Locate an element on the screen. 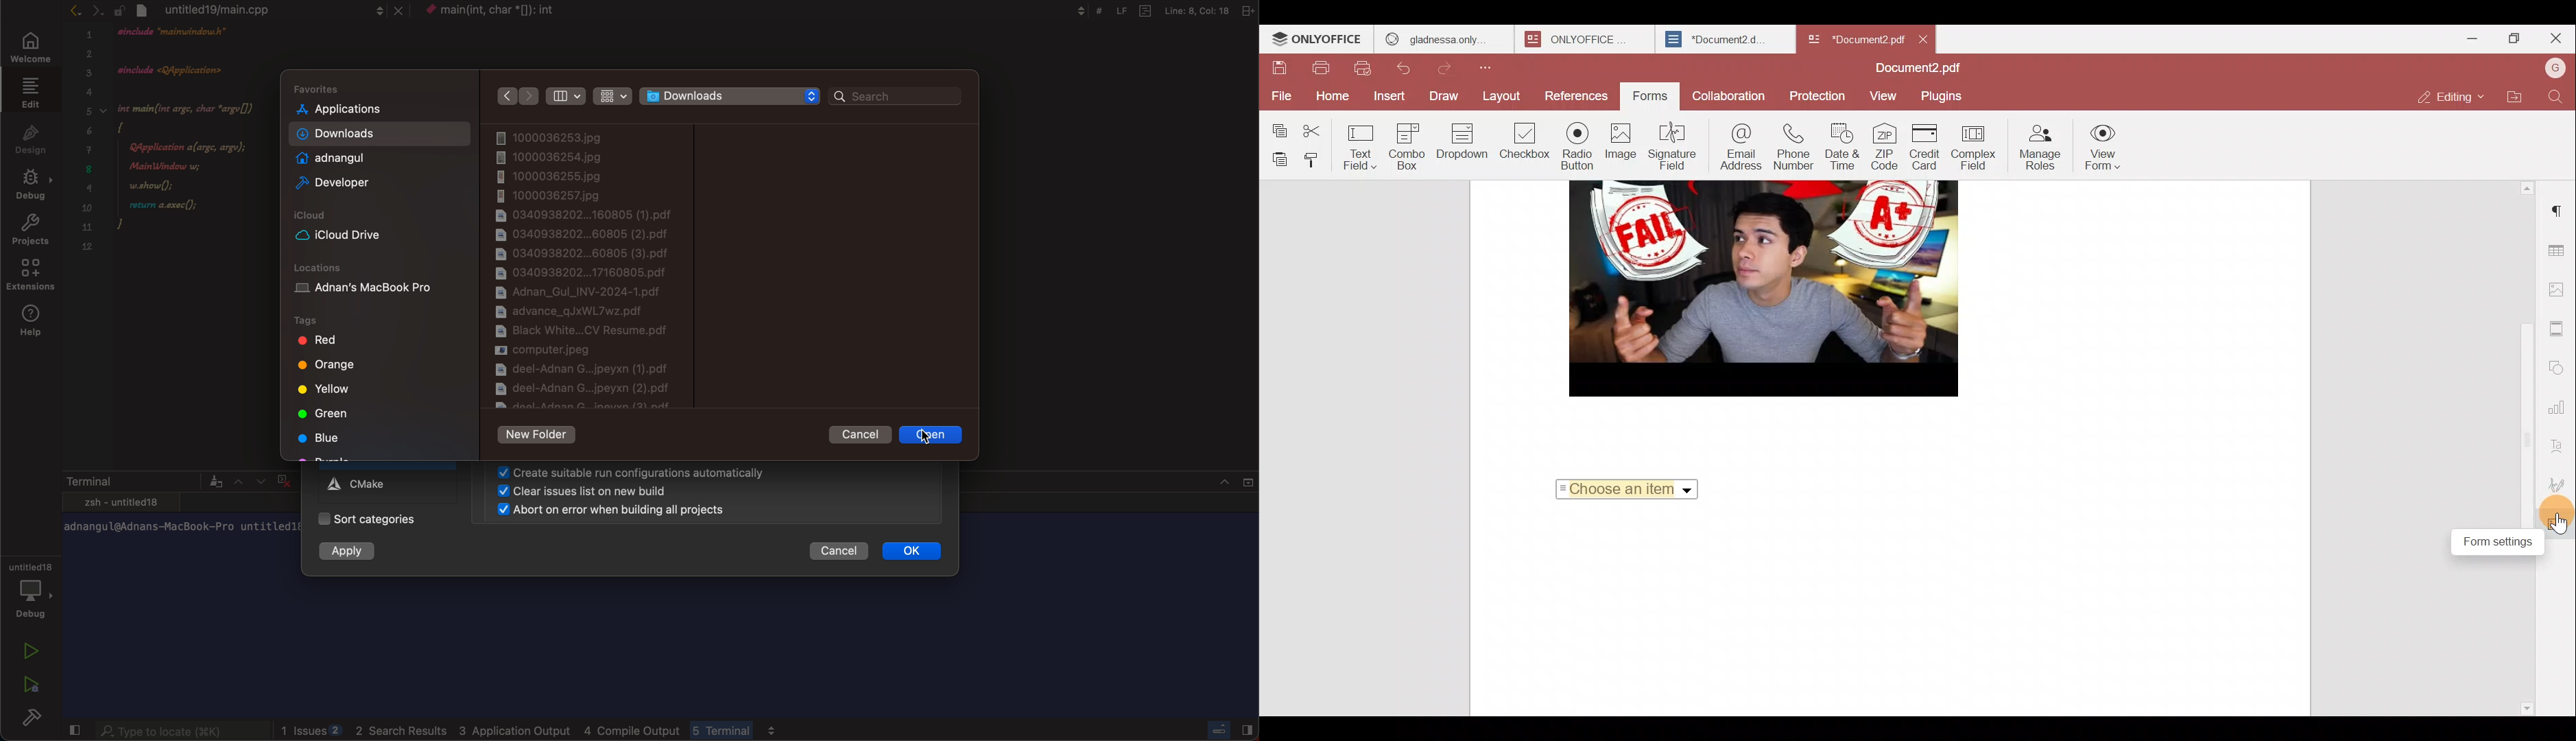  Find is located at coordinates (2555, 99).